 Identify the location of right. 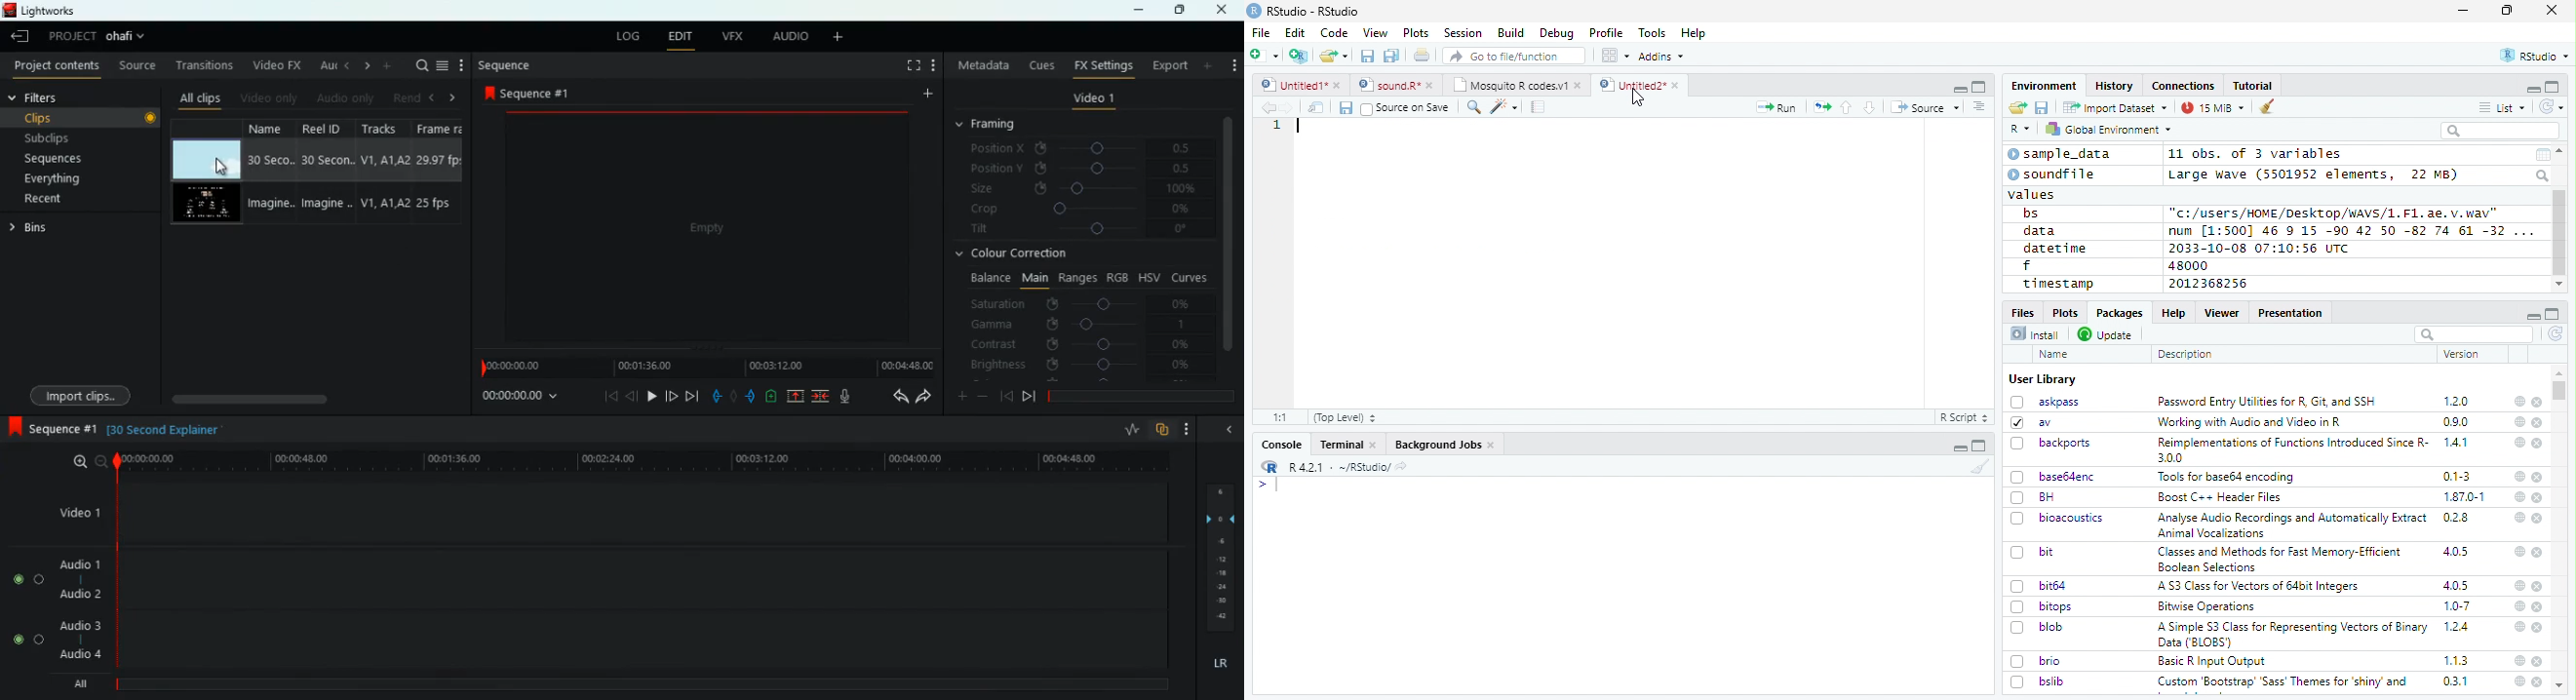
(364, 67).